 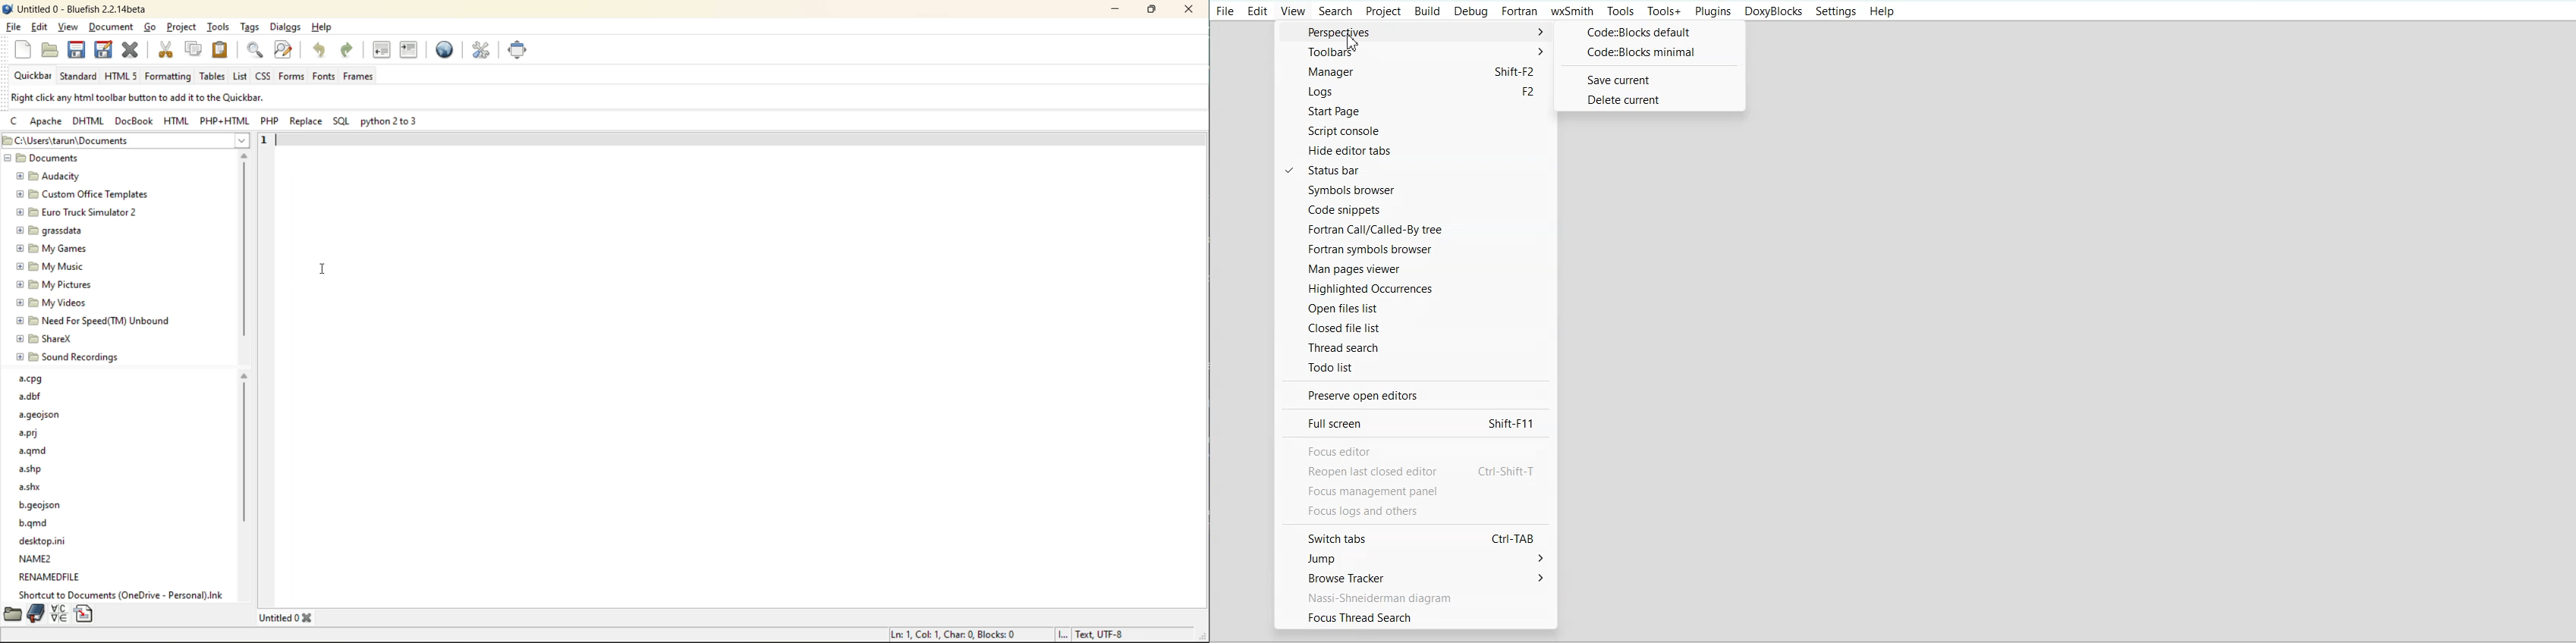 What do you see at coordinates (111, 25) in the screenshot?
I see `document` at bounding box center [111, 25].